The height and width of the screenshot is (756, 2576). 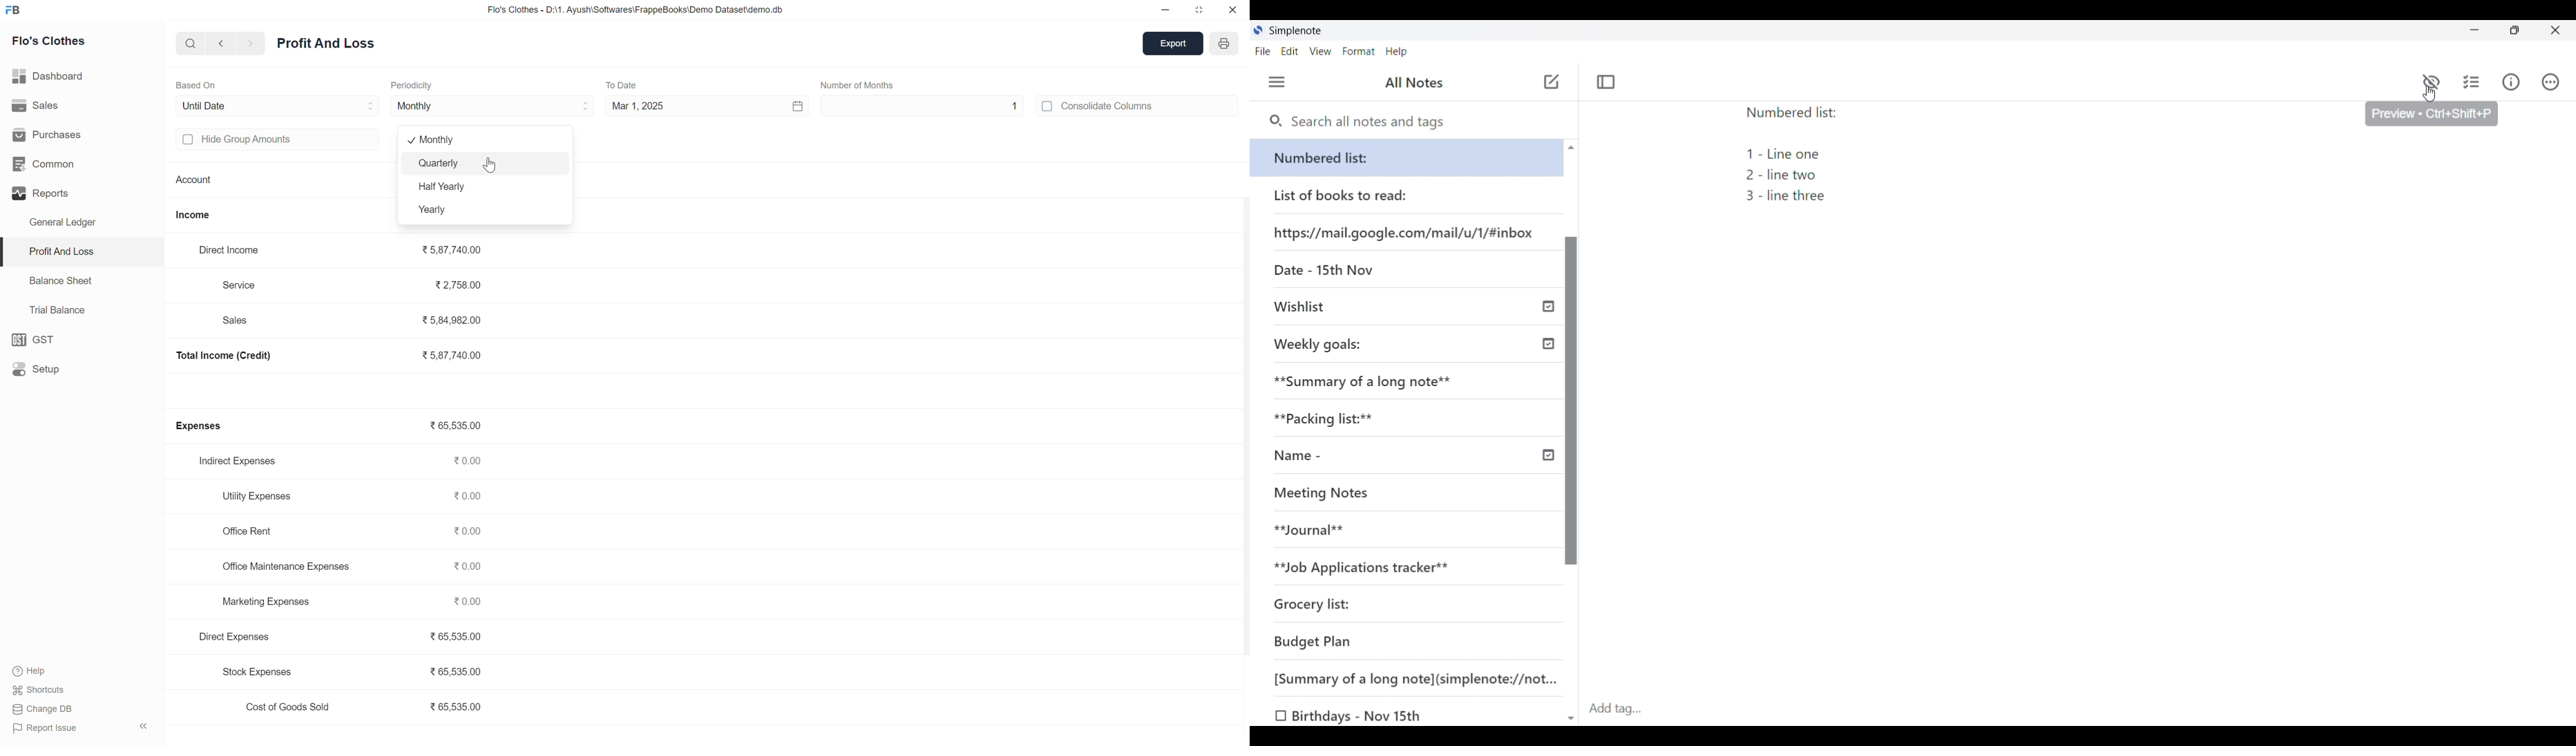 I want to click on all notes, so click(x=1414, y=82).